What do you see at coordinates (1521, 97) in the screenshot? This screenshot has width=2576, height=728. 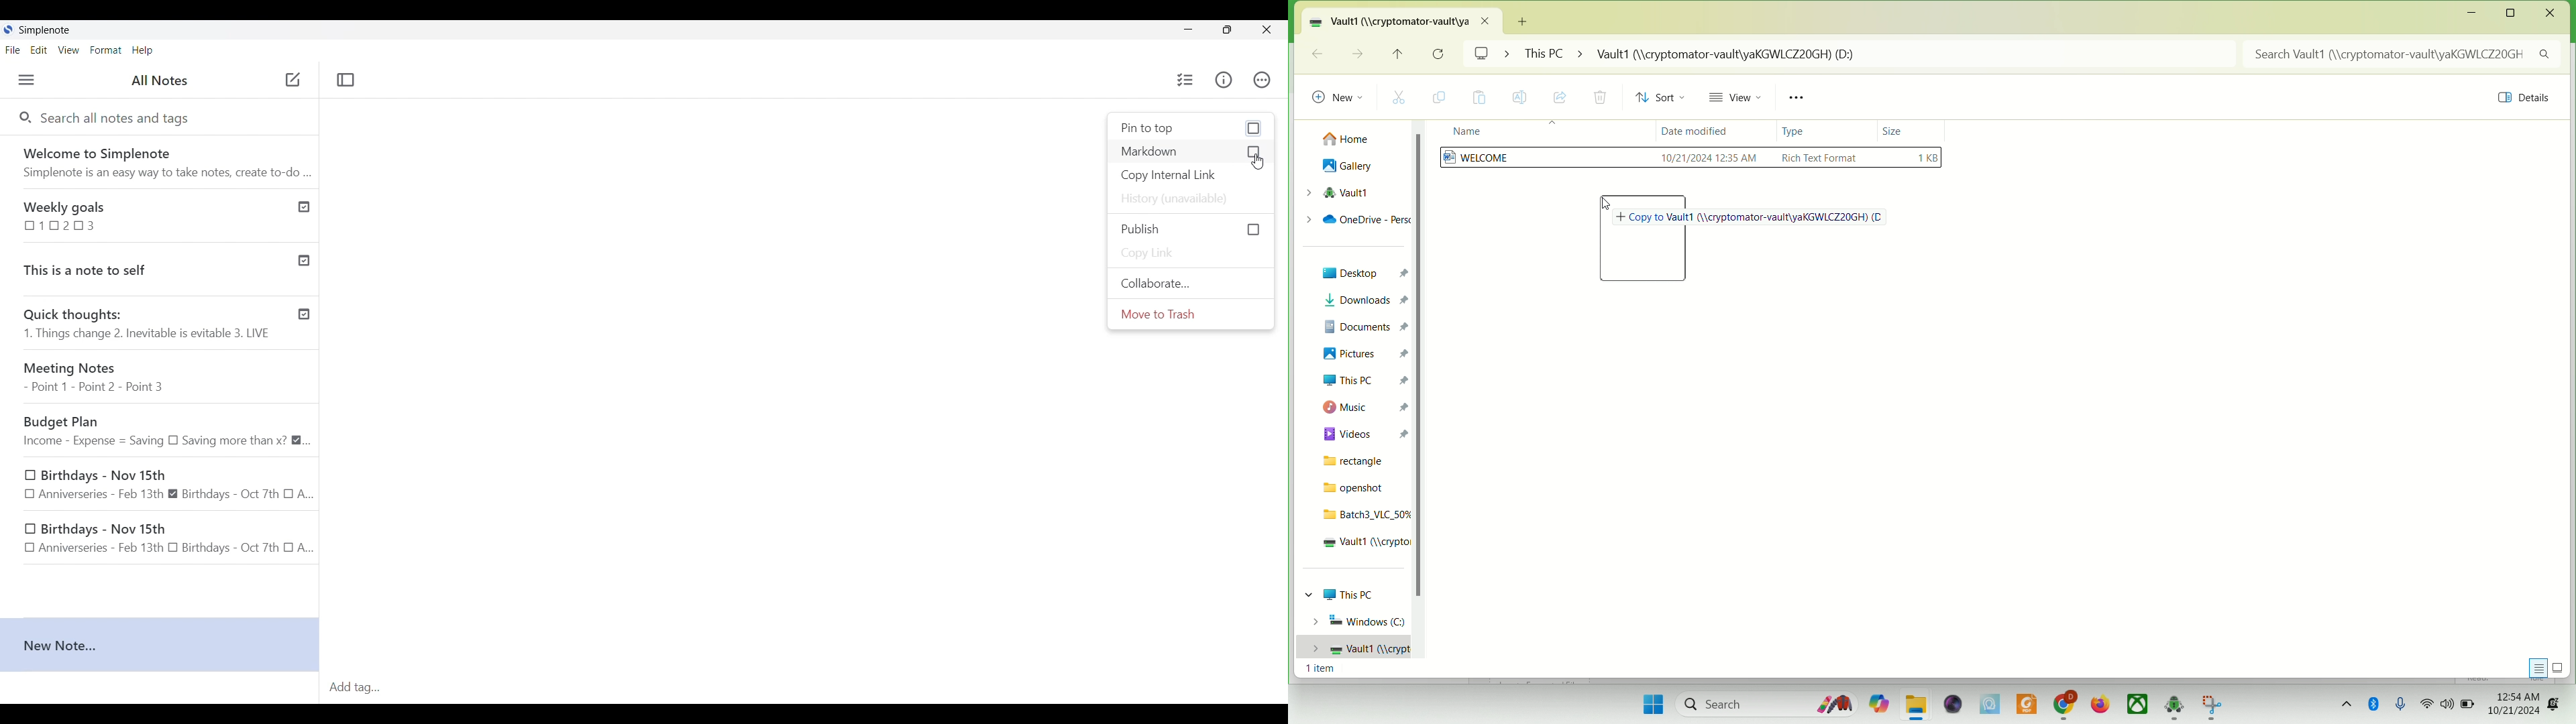 I see `rename` at bounding box center [1521, 97].